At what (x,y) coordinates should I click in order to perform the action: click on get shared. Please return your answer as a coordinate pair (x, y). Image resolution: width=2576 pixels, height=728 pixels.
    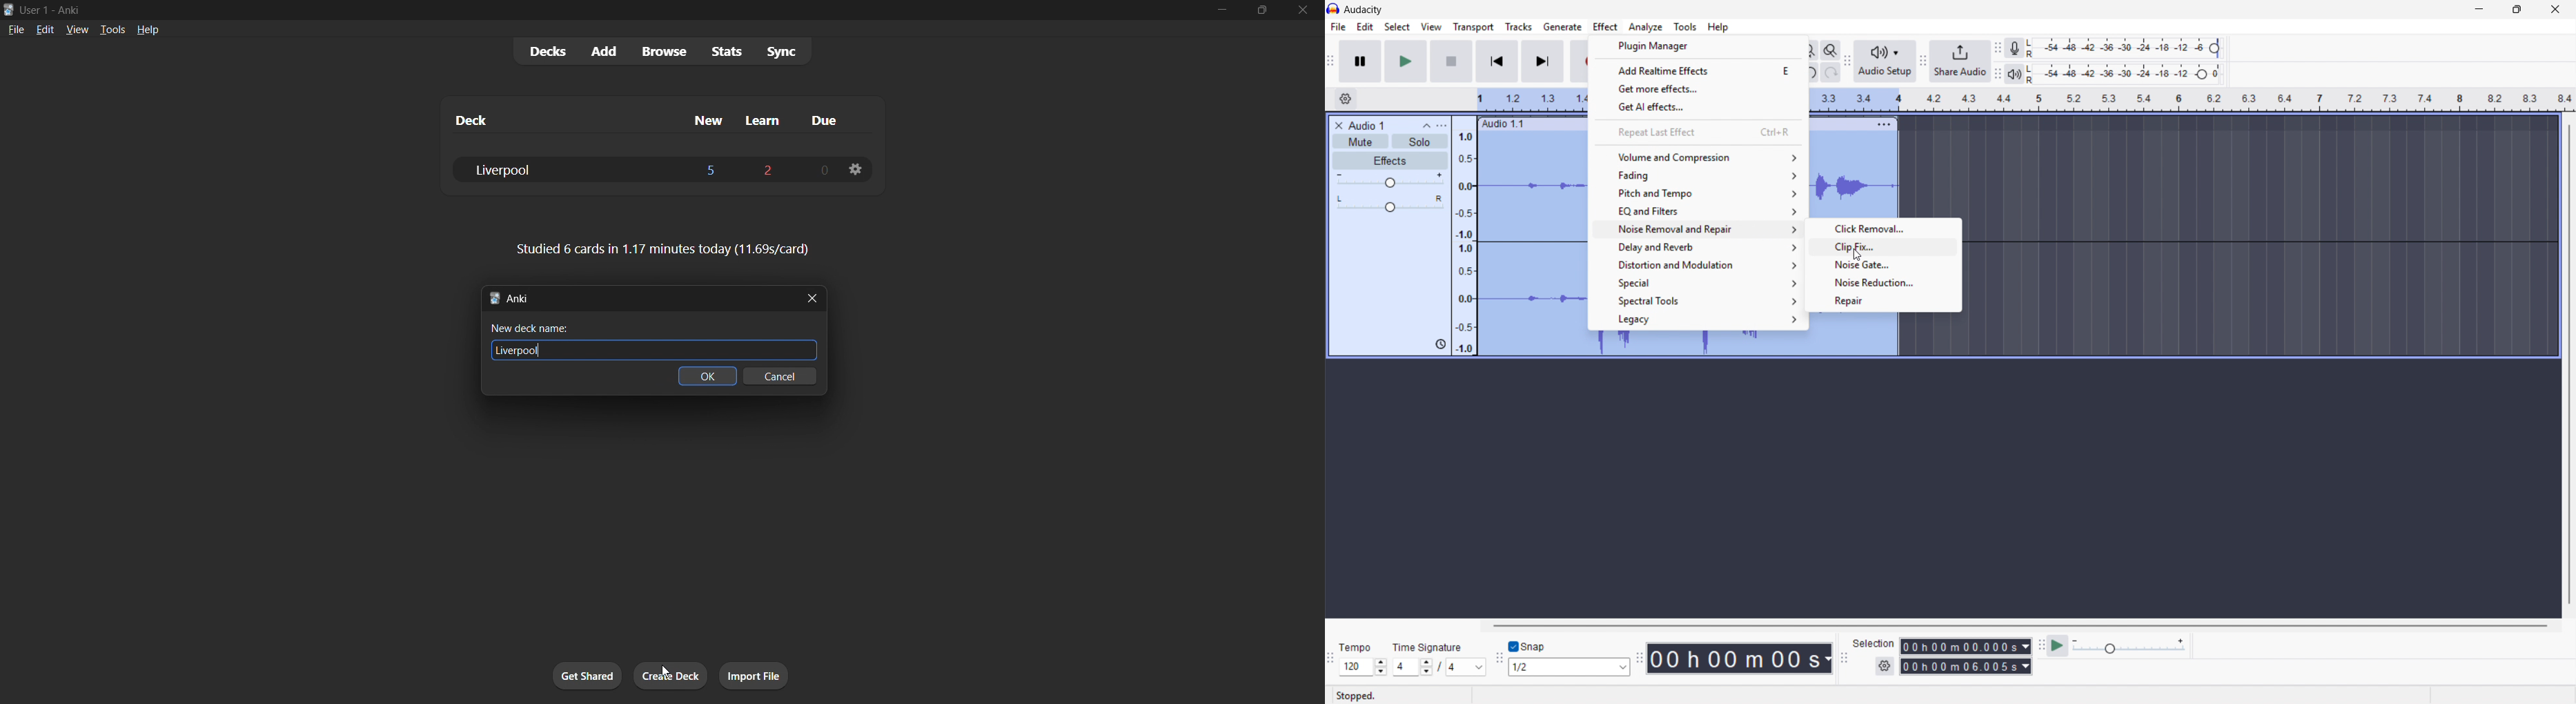
    Looking at the image, I should click on (585, 674).